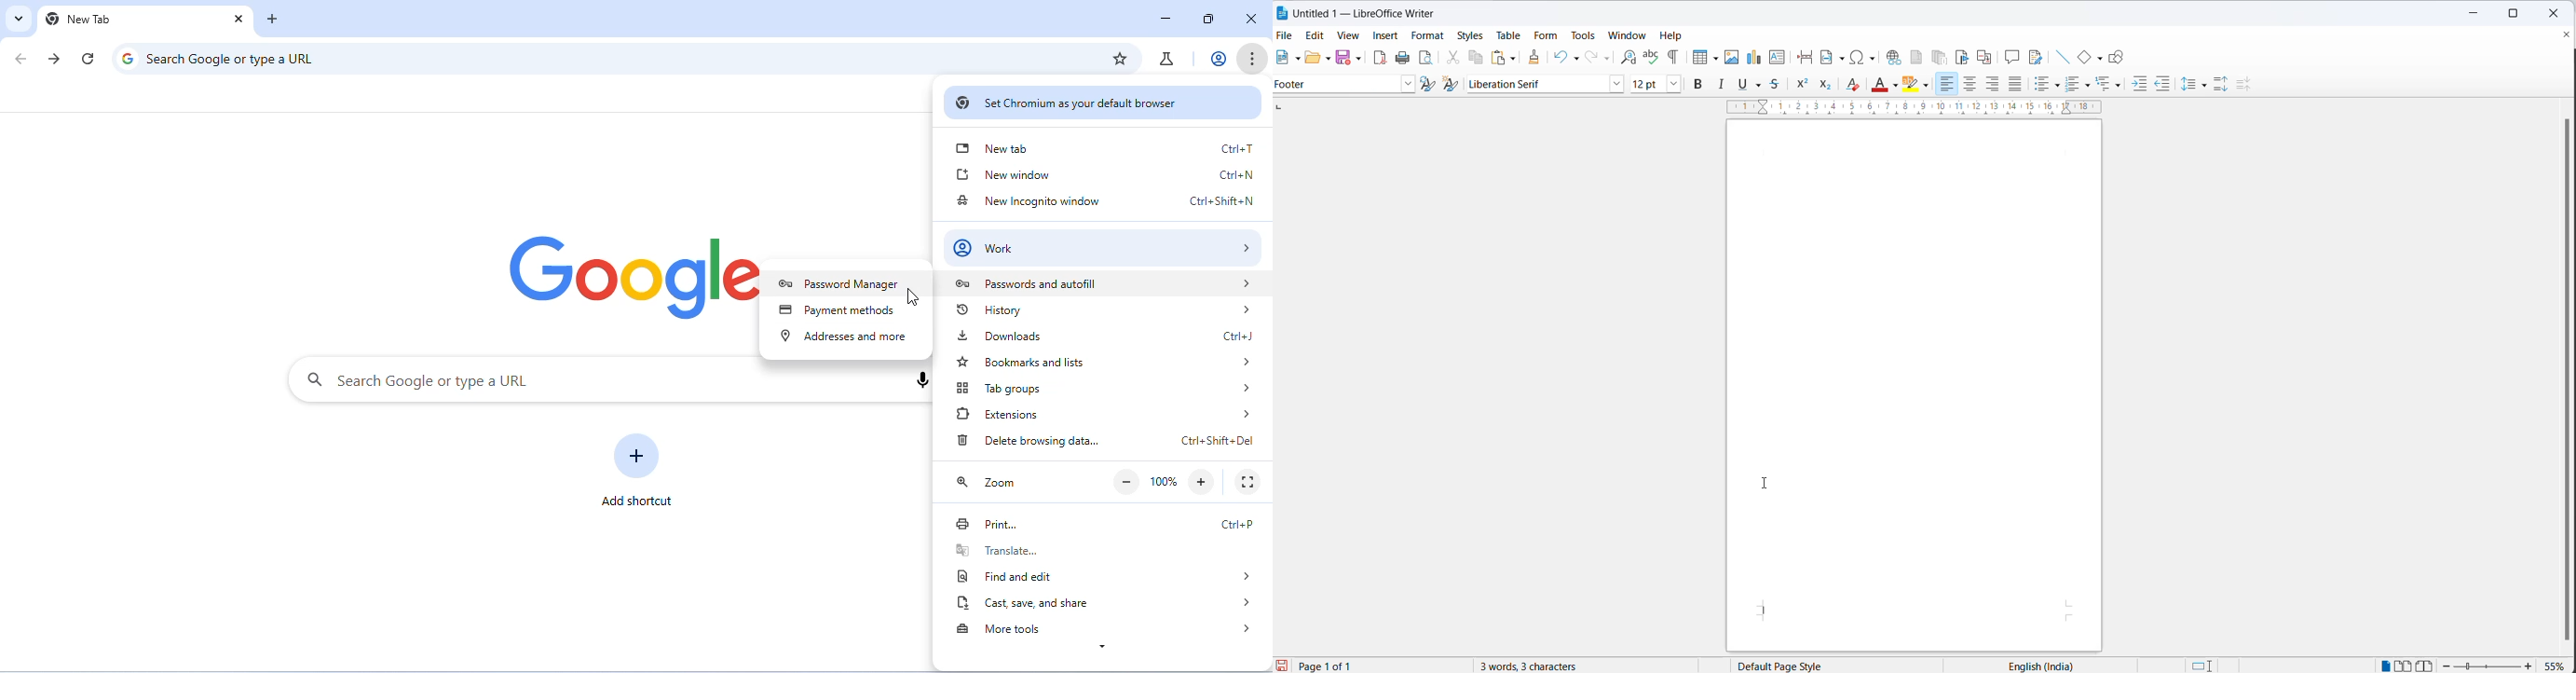  Describe the element at coordinates (1918, 57) in the screenshot. I see `insert footnote` at that location.